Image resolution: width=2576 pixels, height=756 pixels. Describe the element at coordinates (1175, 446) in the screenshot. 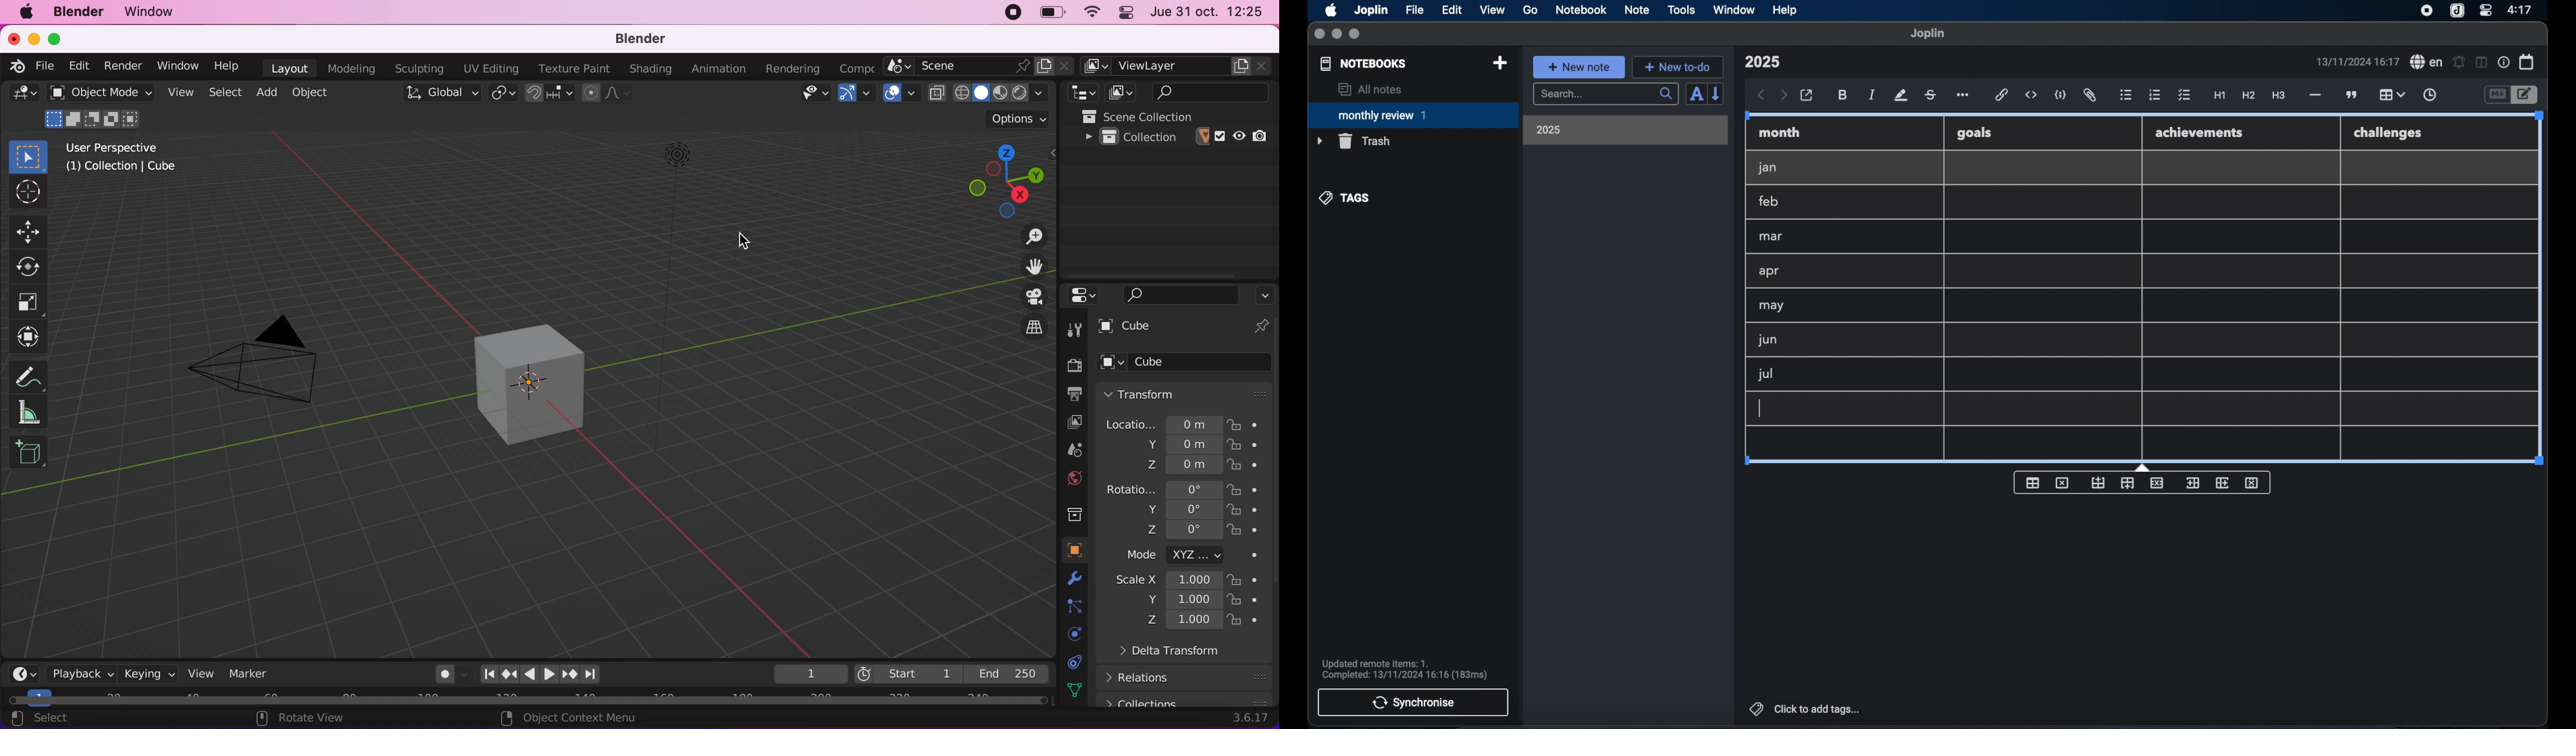

I see `y 0m` at that location.